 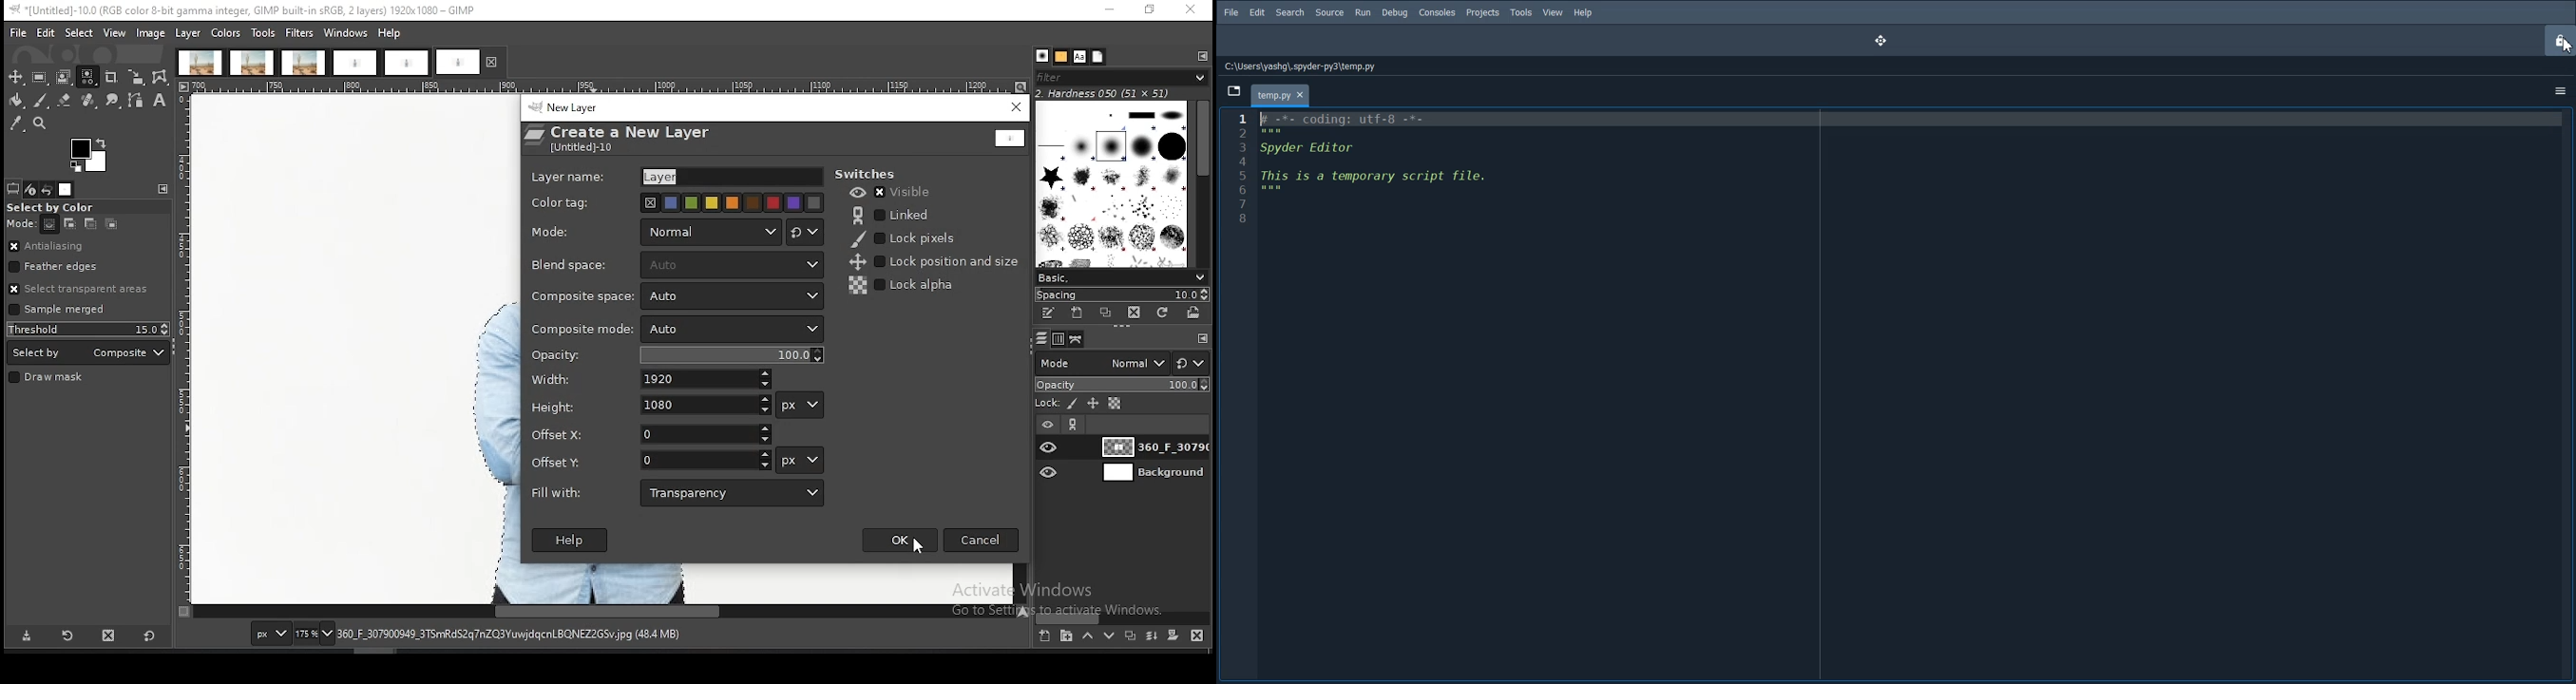 I want to click on images, so click(x=66, y=190).